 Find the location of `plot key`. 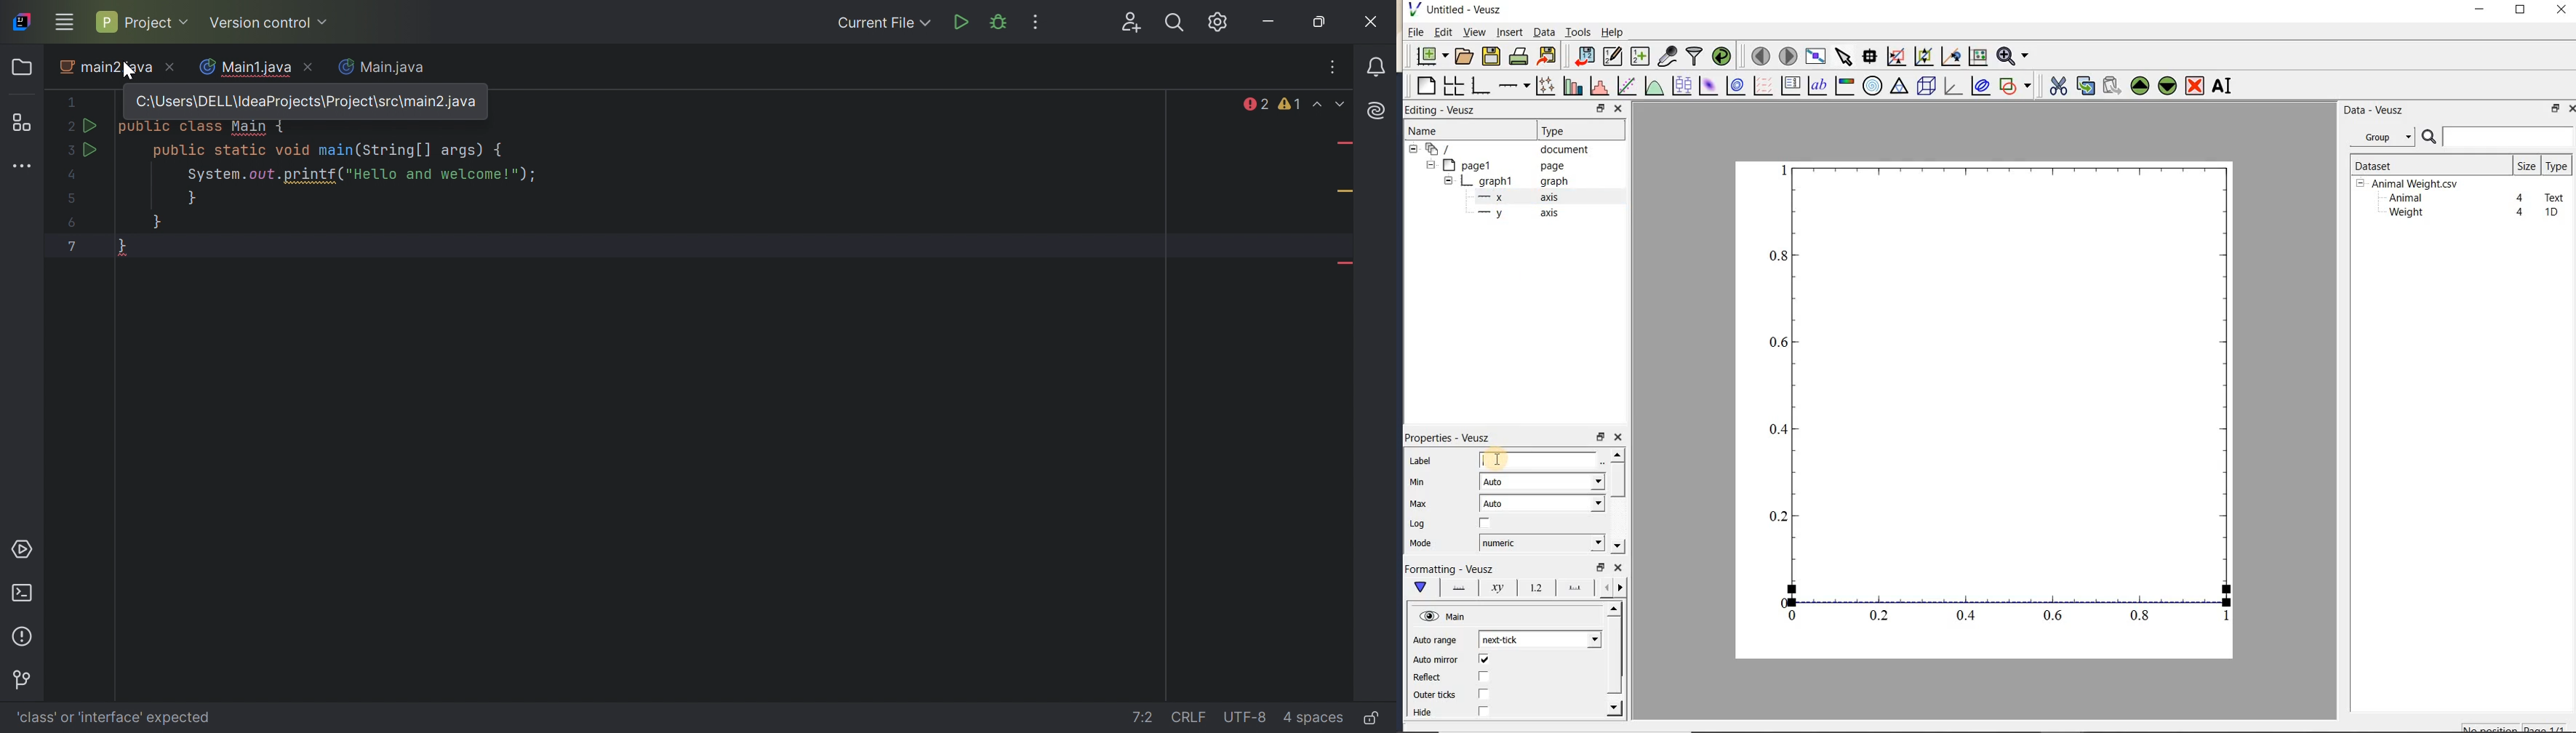

plot key is located at coordinates (1789, 86).